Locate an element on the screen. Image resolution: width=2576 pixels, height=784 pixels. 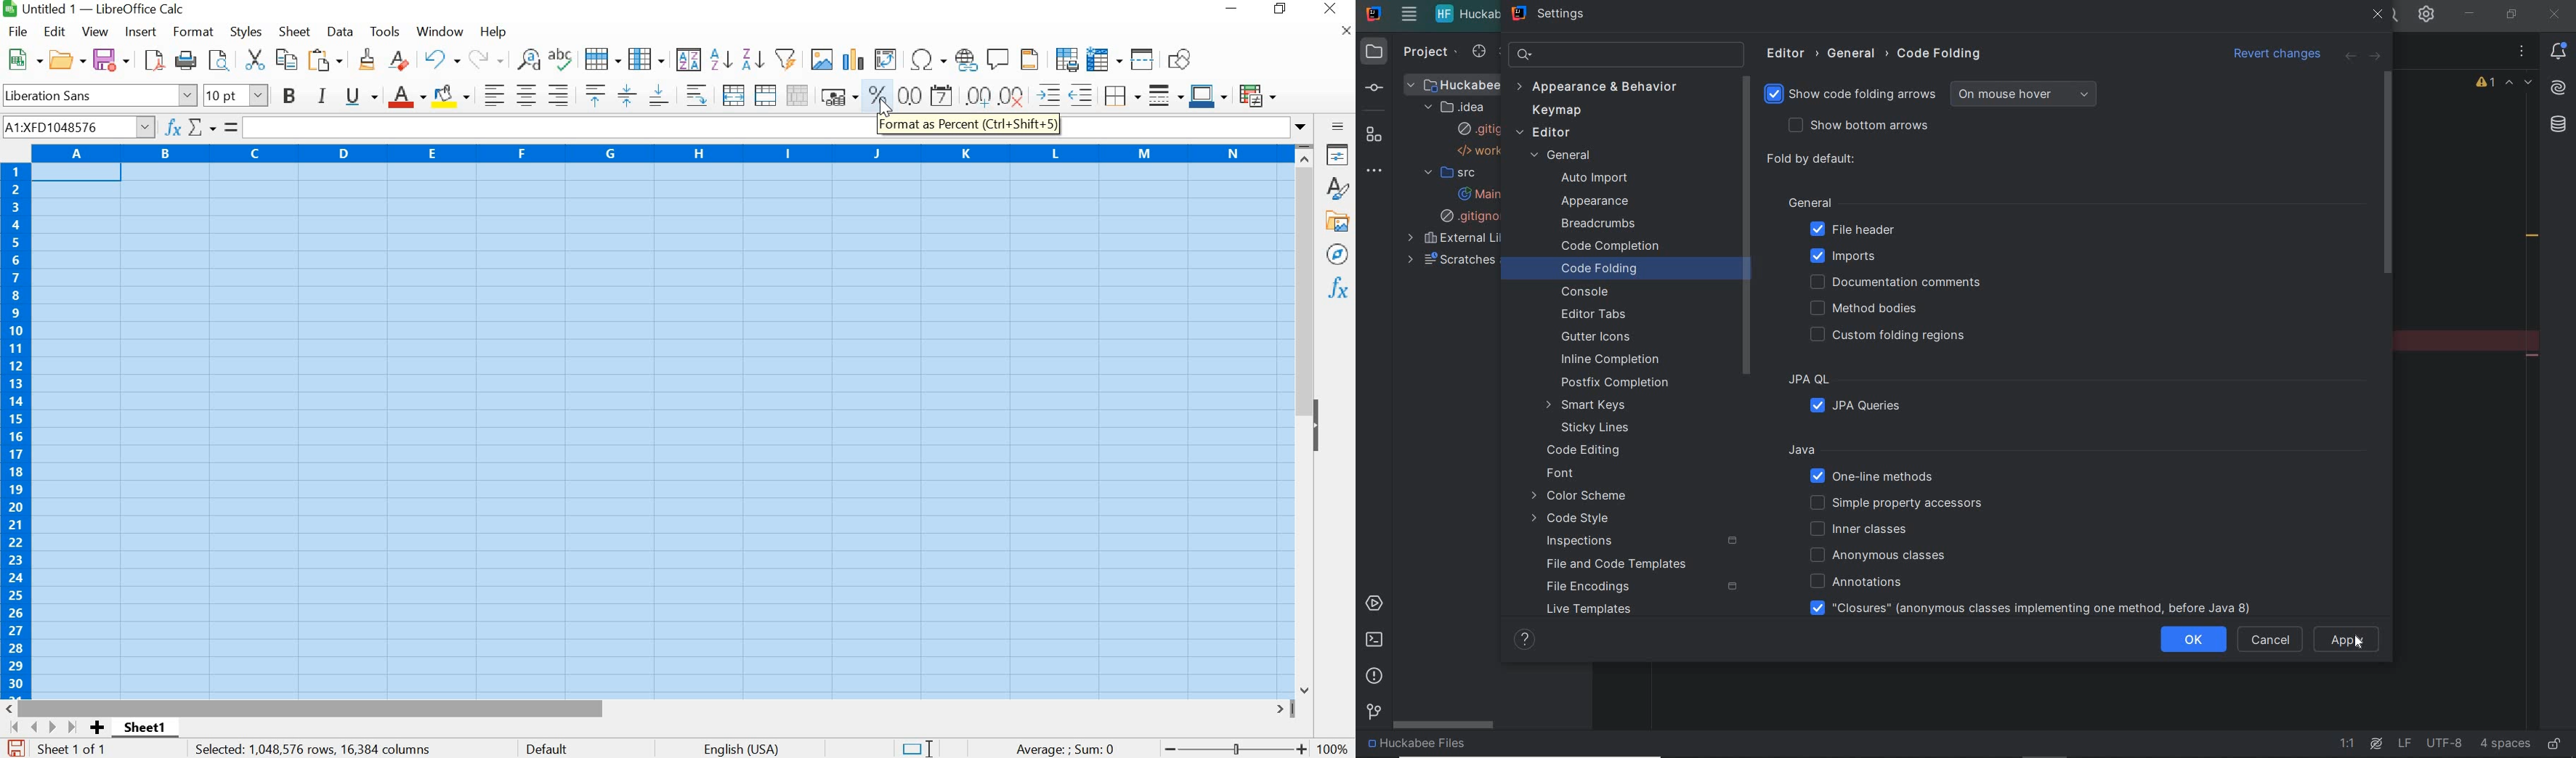
Average : SUM 0 is located at coordinates (1054, 748).